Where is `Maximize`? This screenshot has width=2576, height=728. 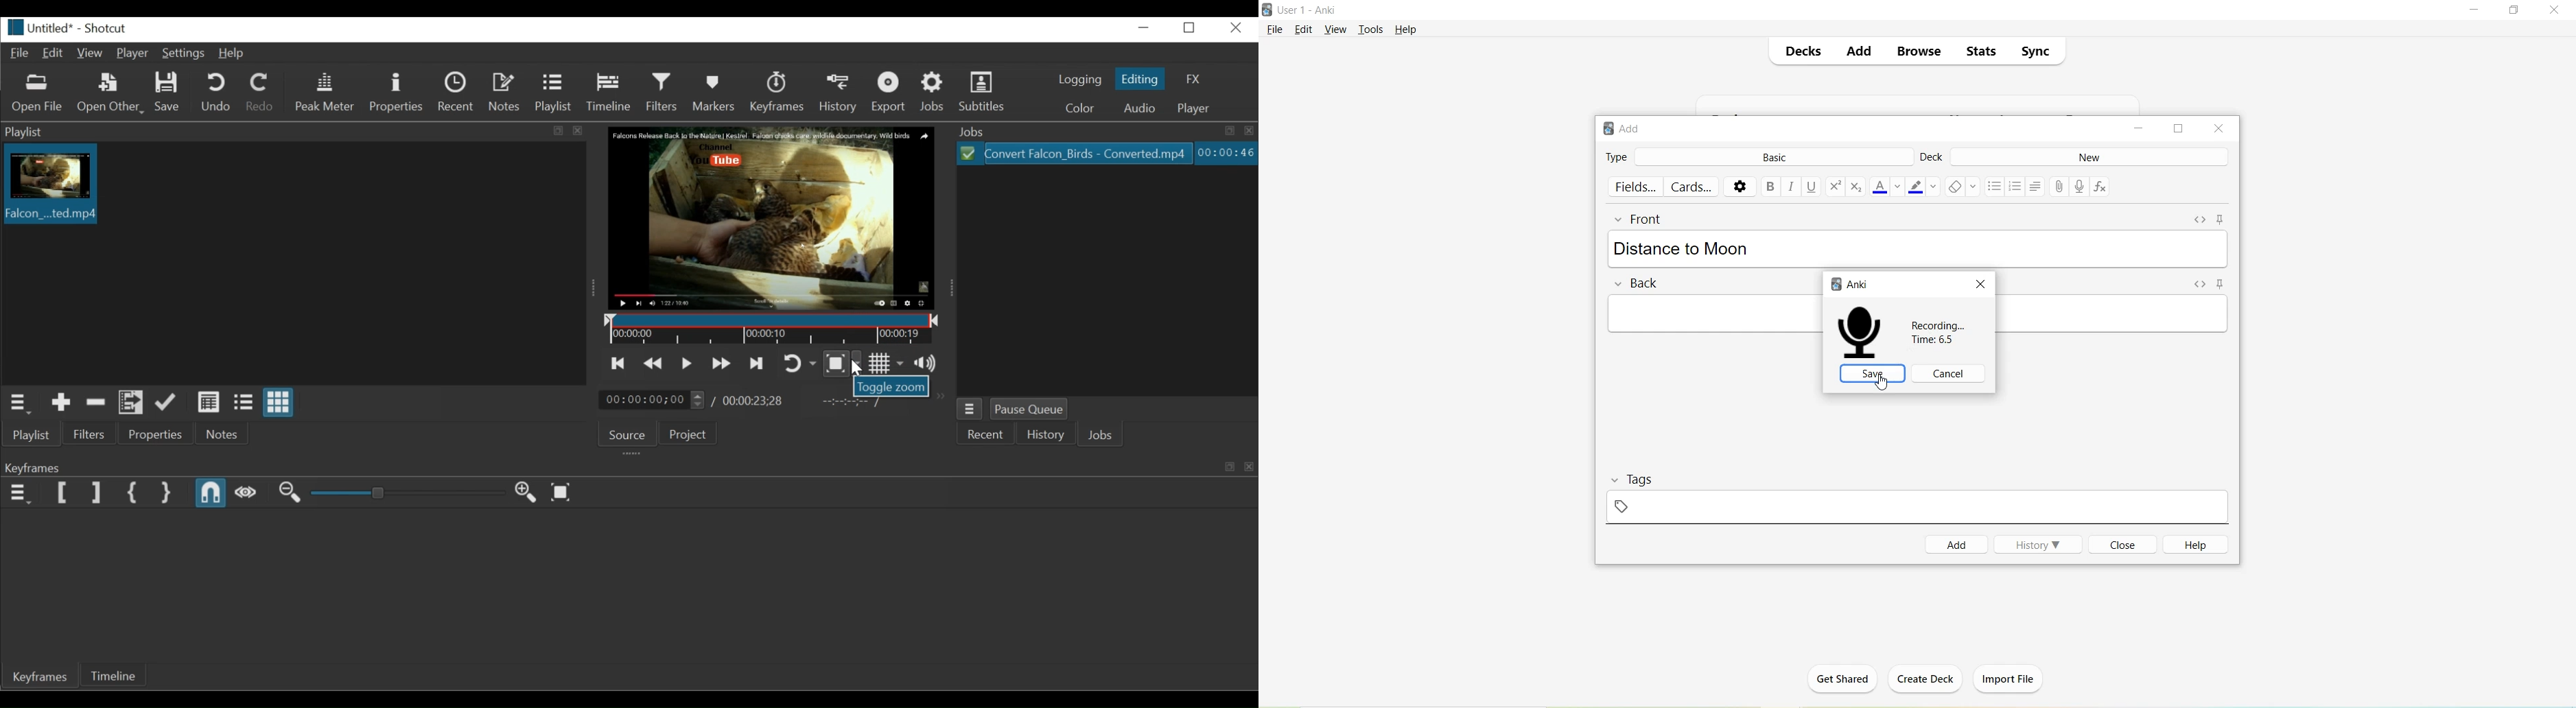
Maximize is located at coordinates (2514, 10).